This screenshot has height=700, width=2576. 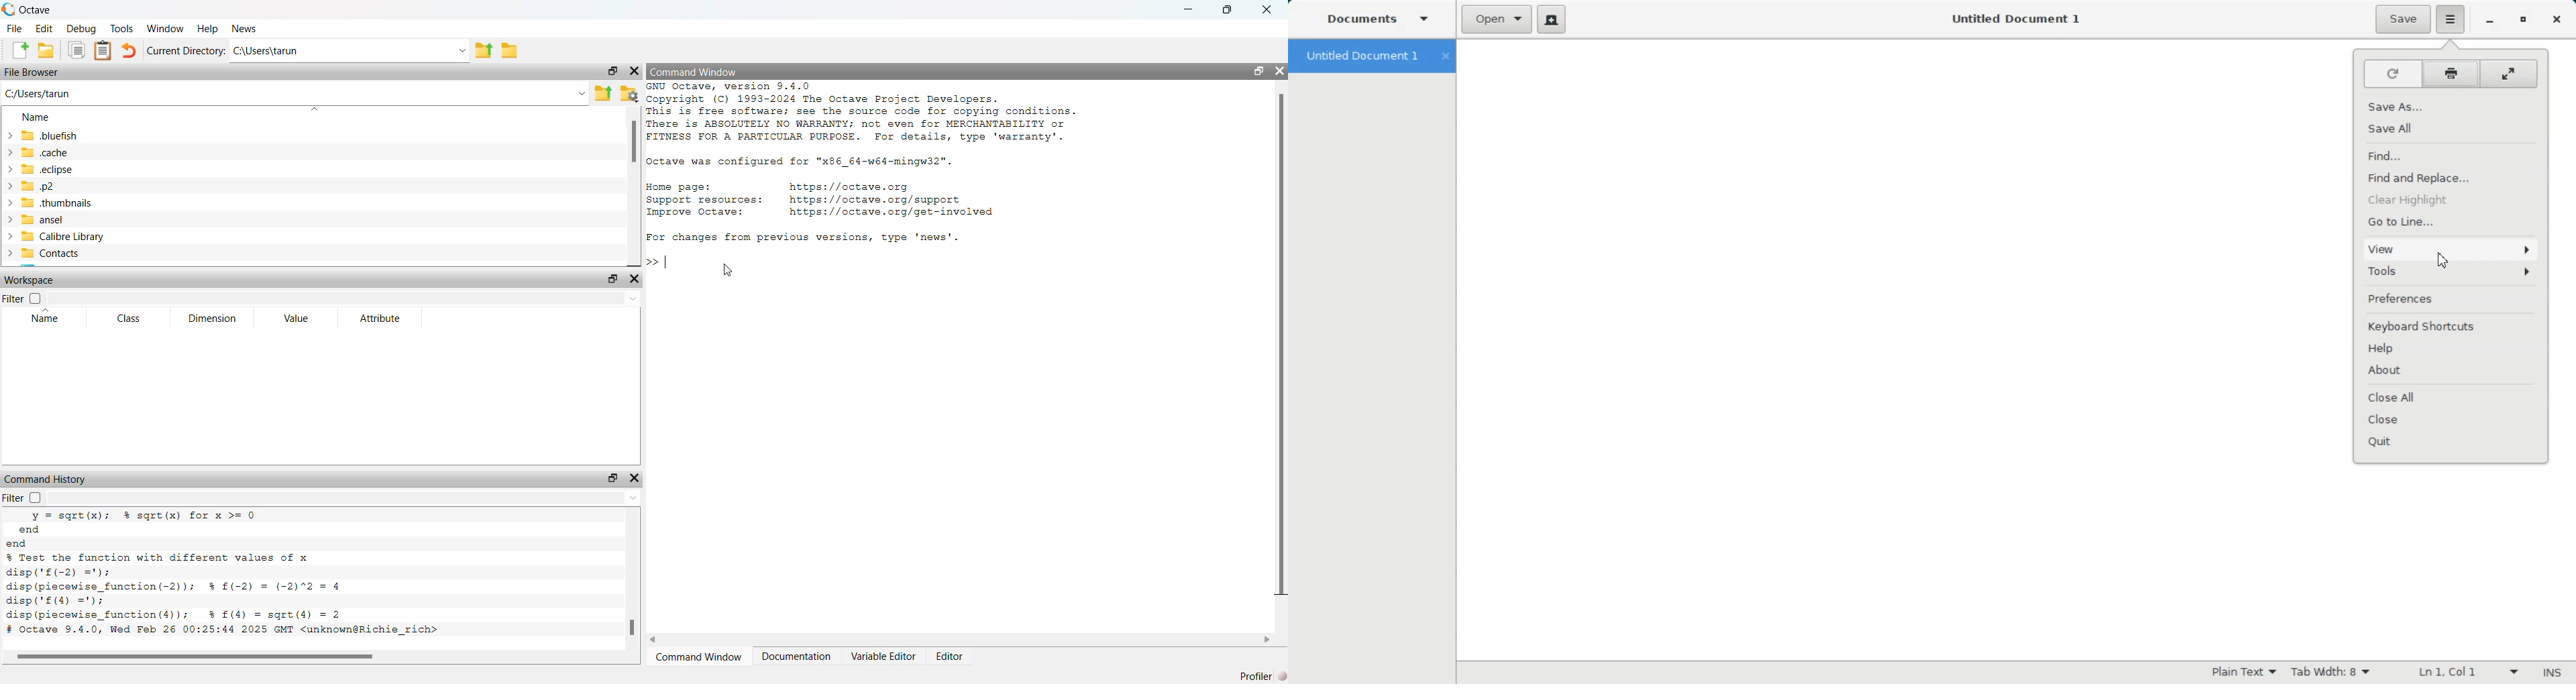 I want to click on Window, so click(x=166, y=27).